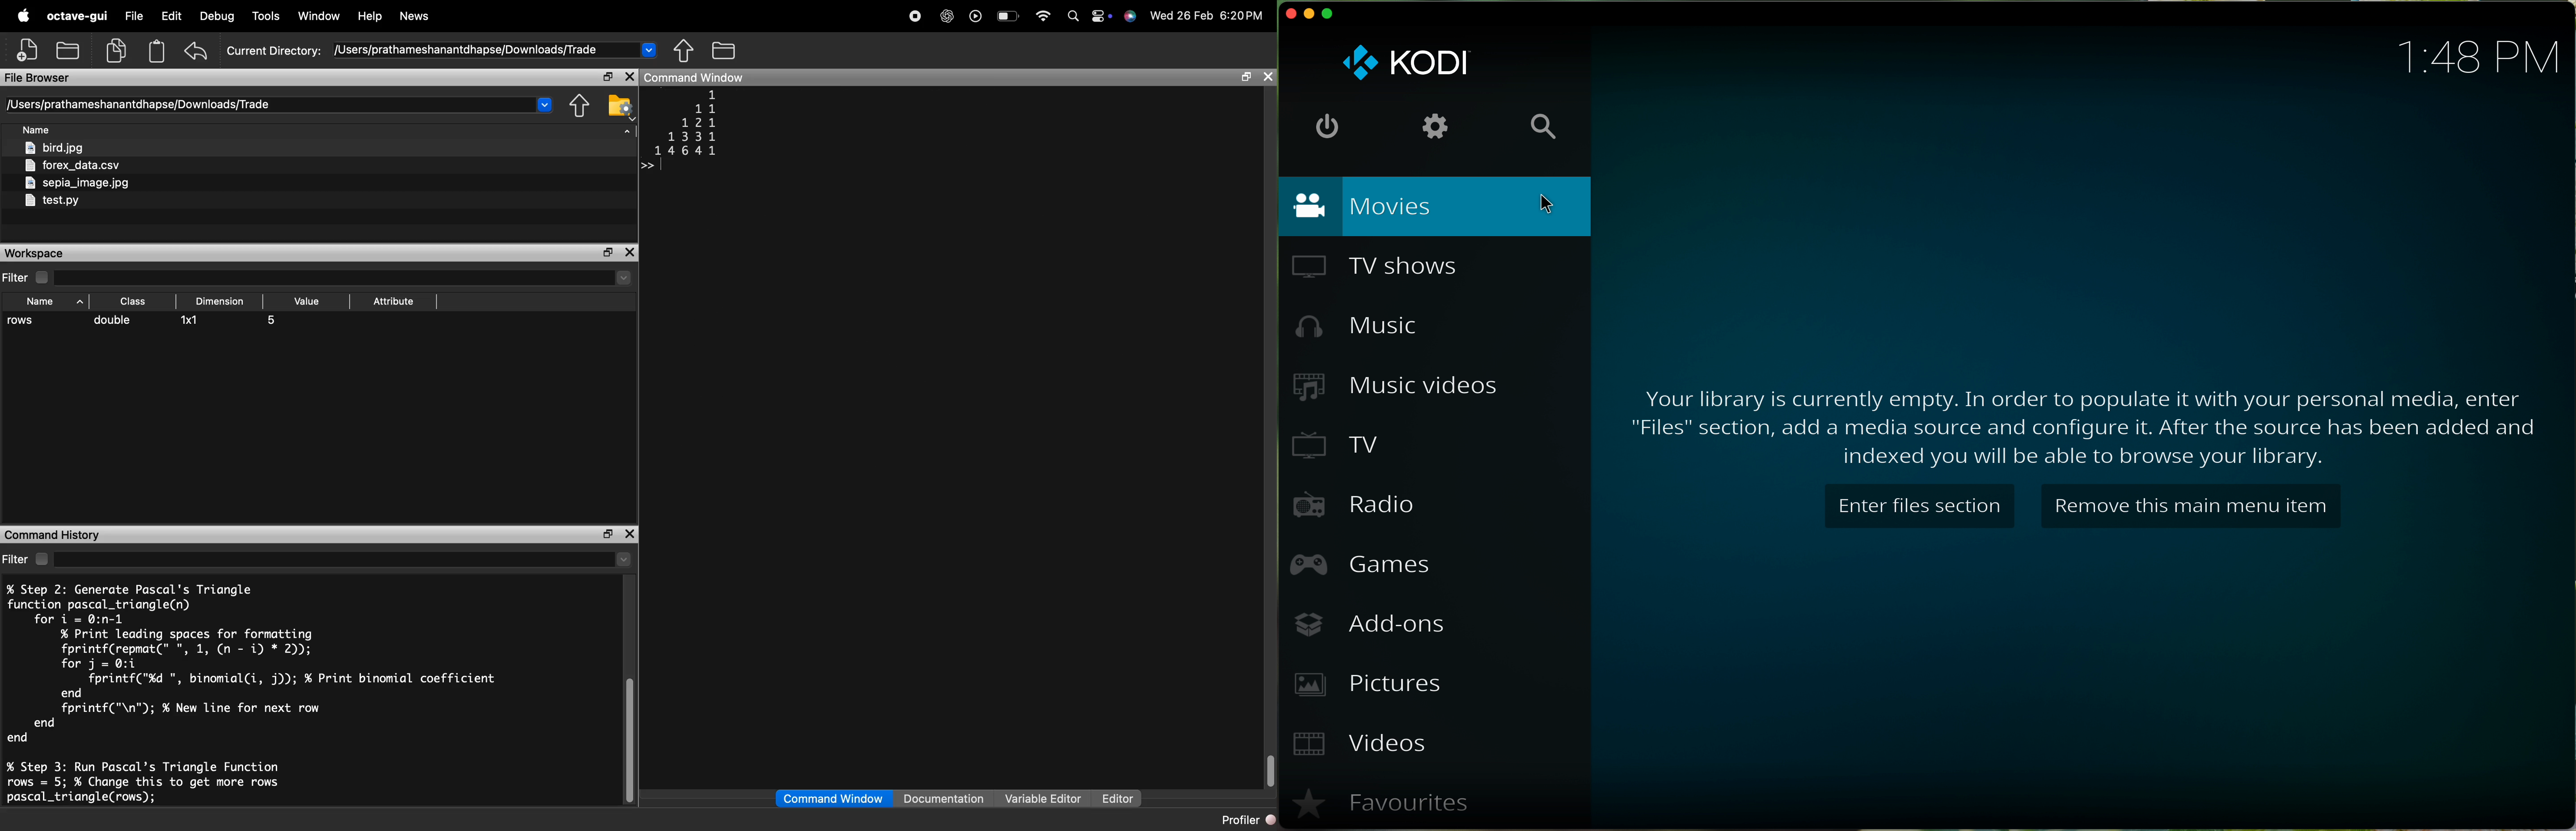  I want to click on time, so click(2470, 58).